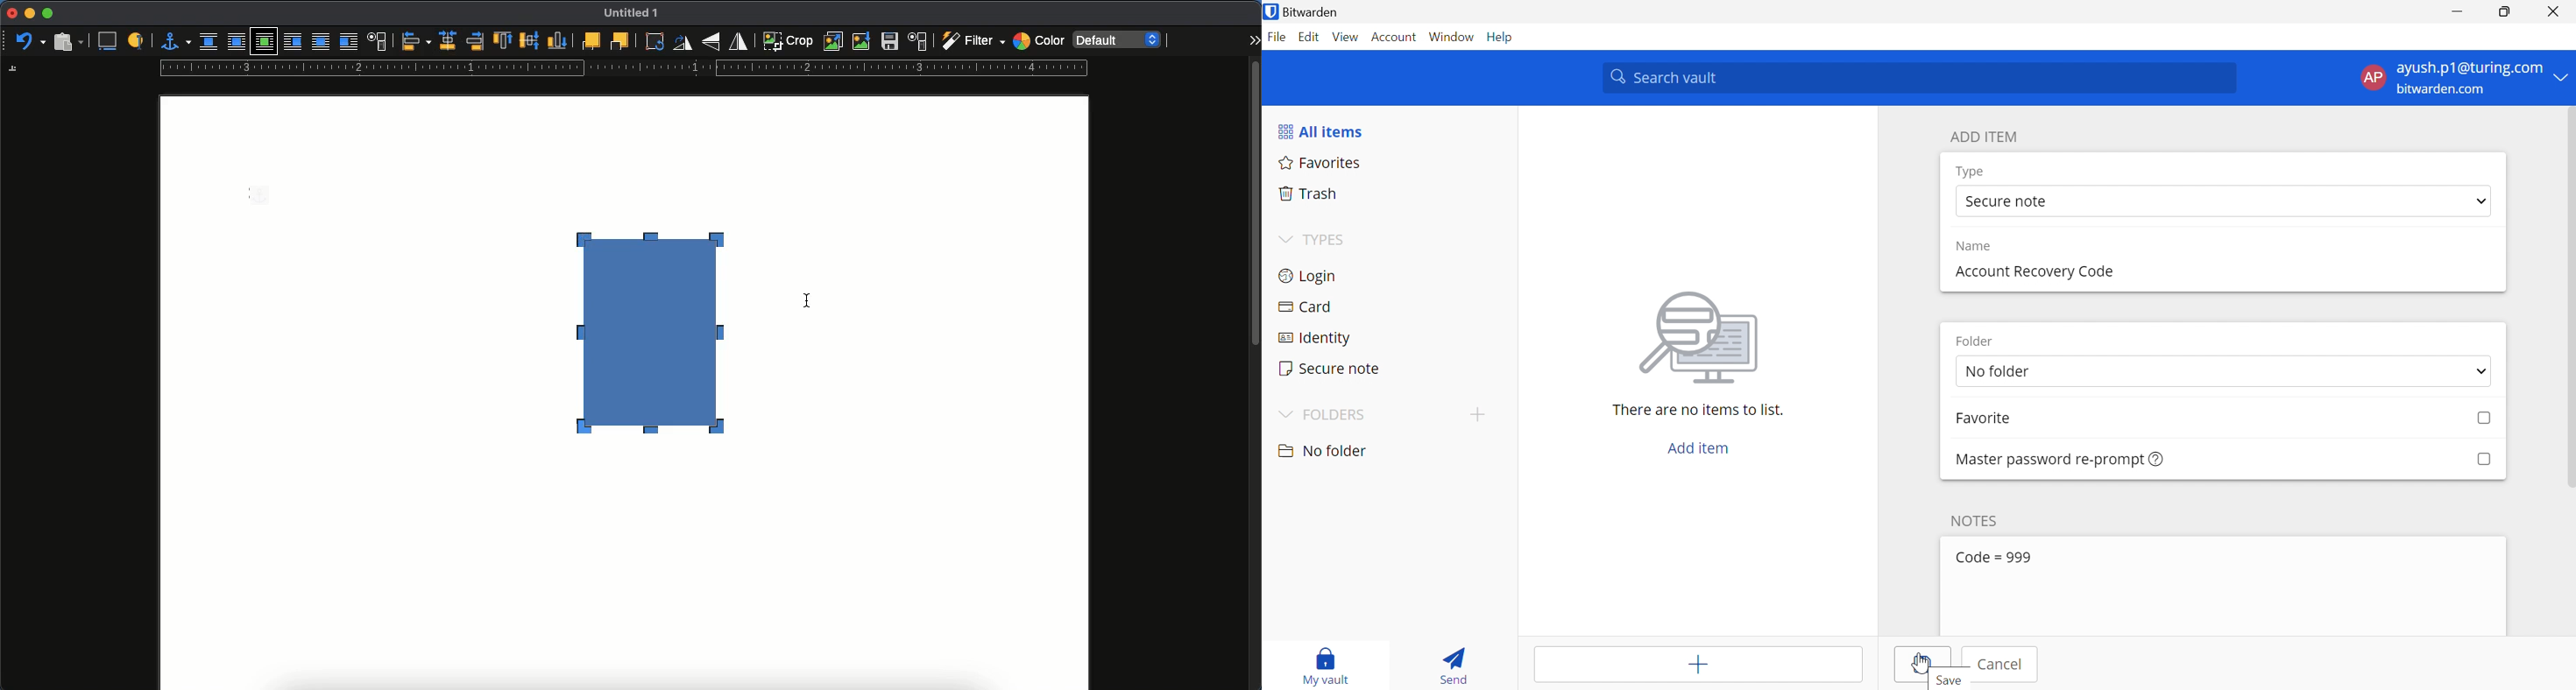 This screenshot has width=2576, height=700. I want to click on undo, so click(31, 42).